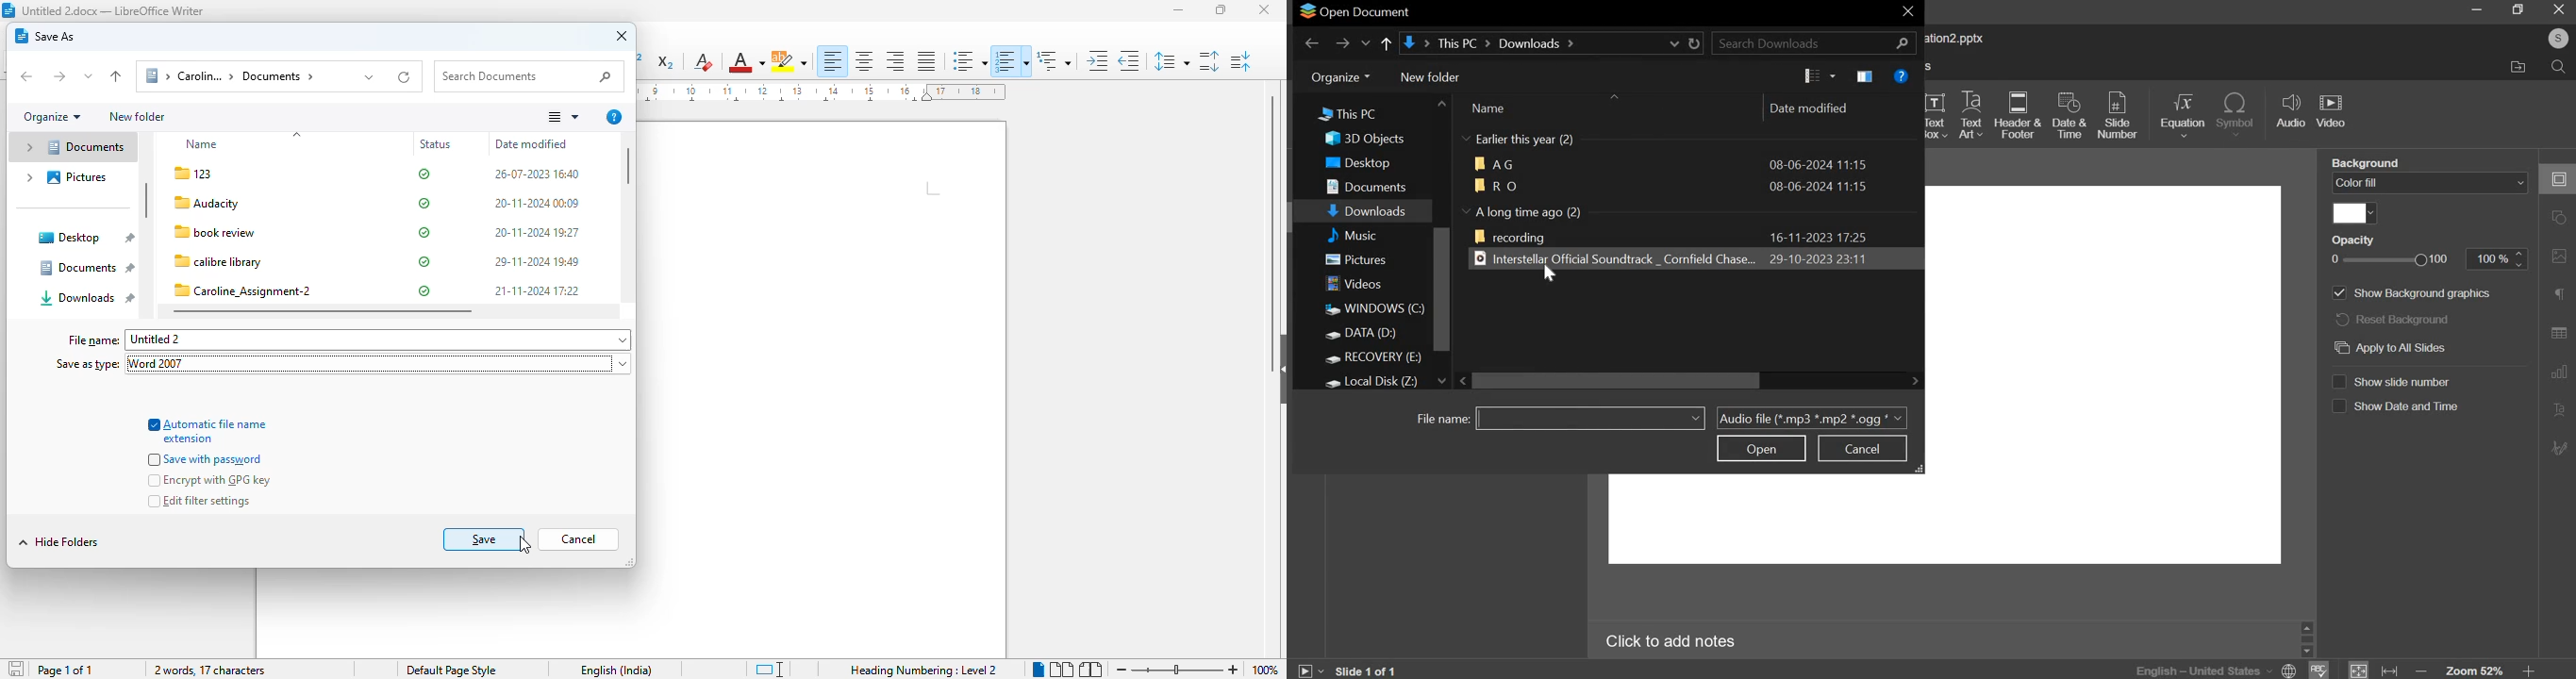  What do you see at coordinates (1549, 273) in the screenshot?
I see `cursor` at bounding box center [1549, 273].